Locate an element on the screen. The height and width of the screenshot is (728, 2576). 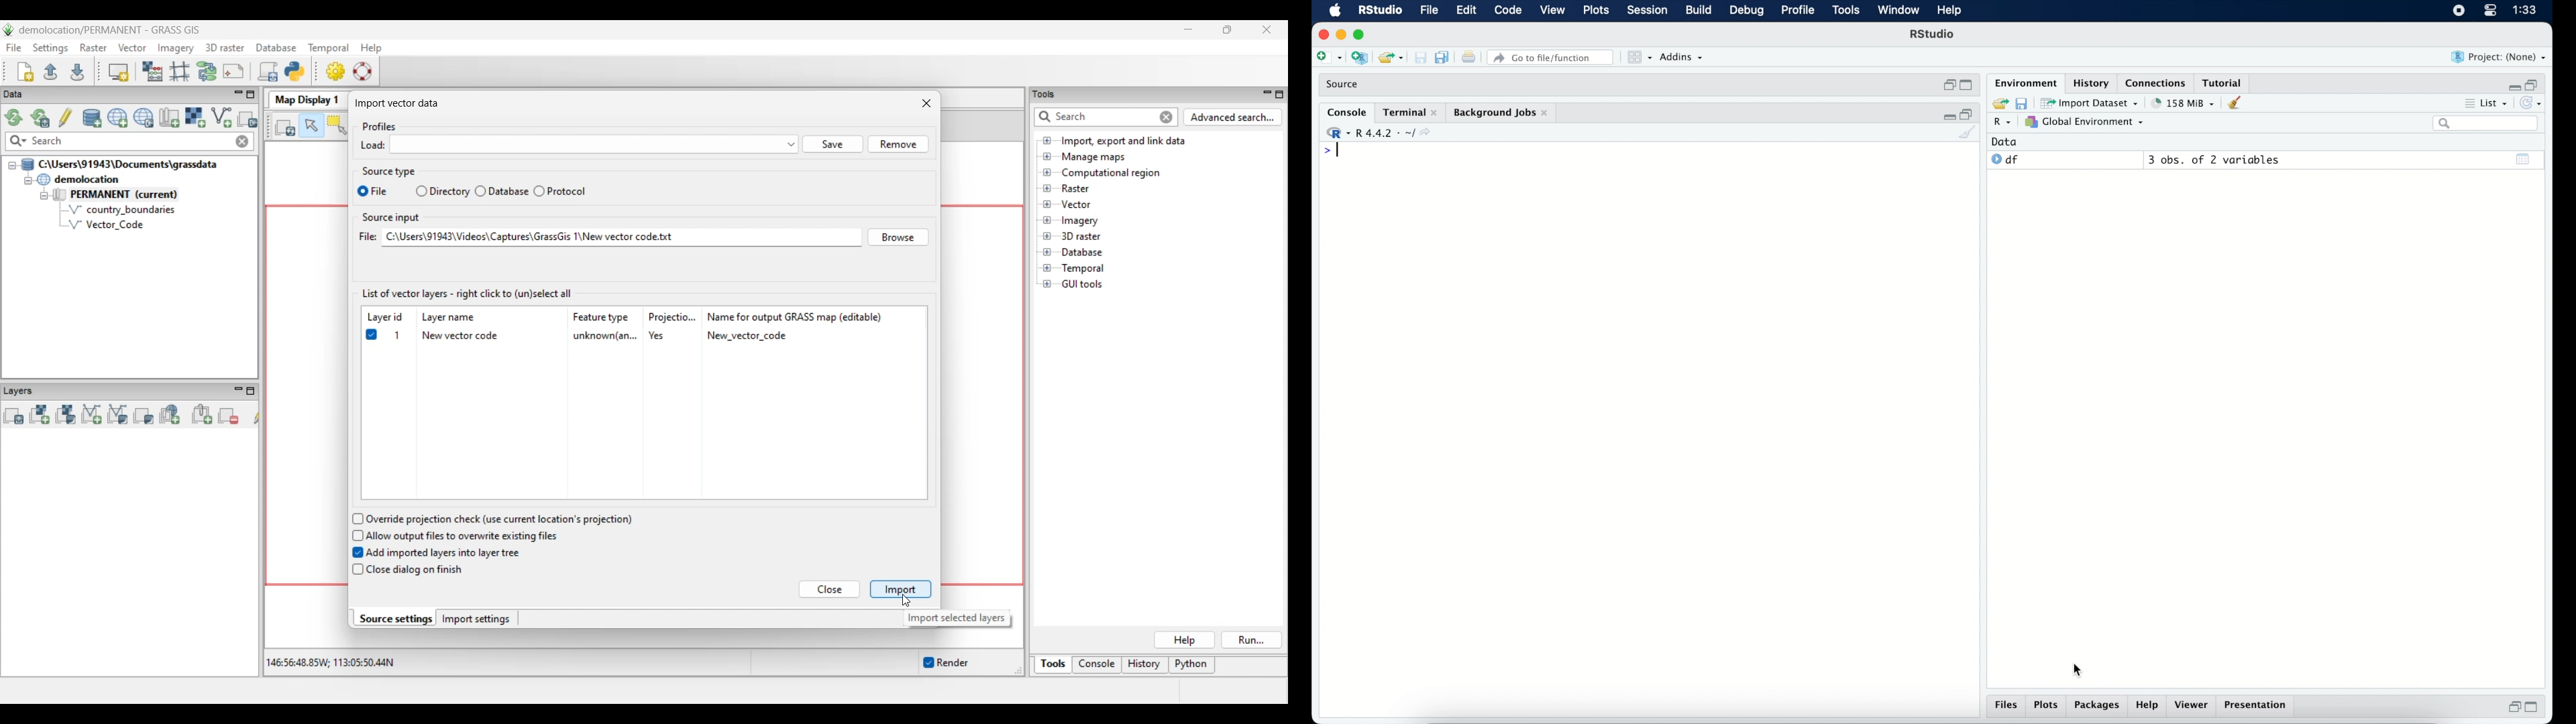
addins is located at coordinates (1682, 58).